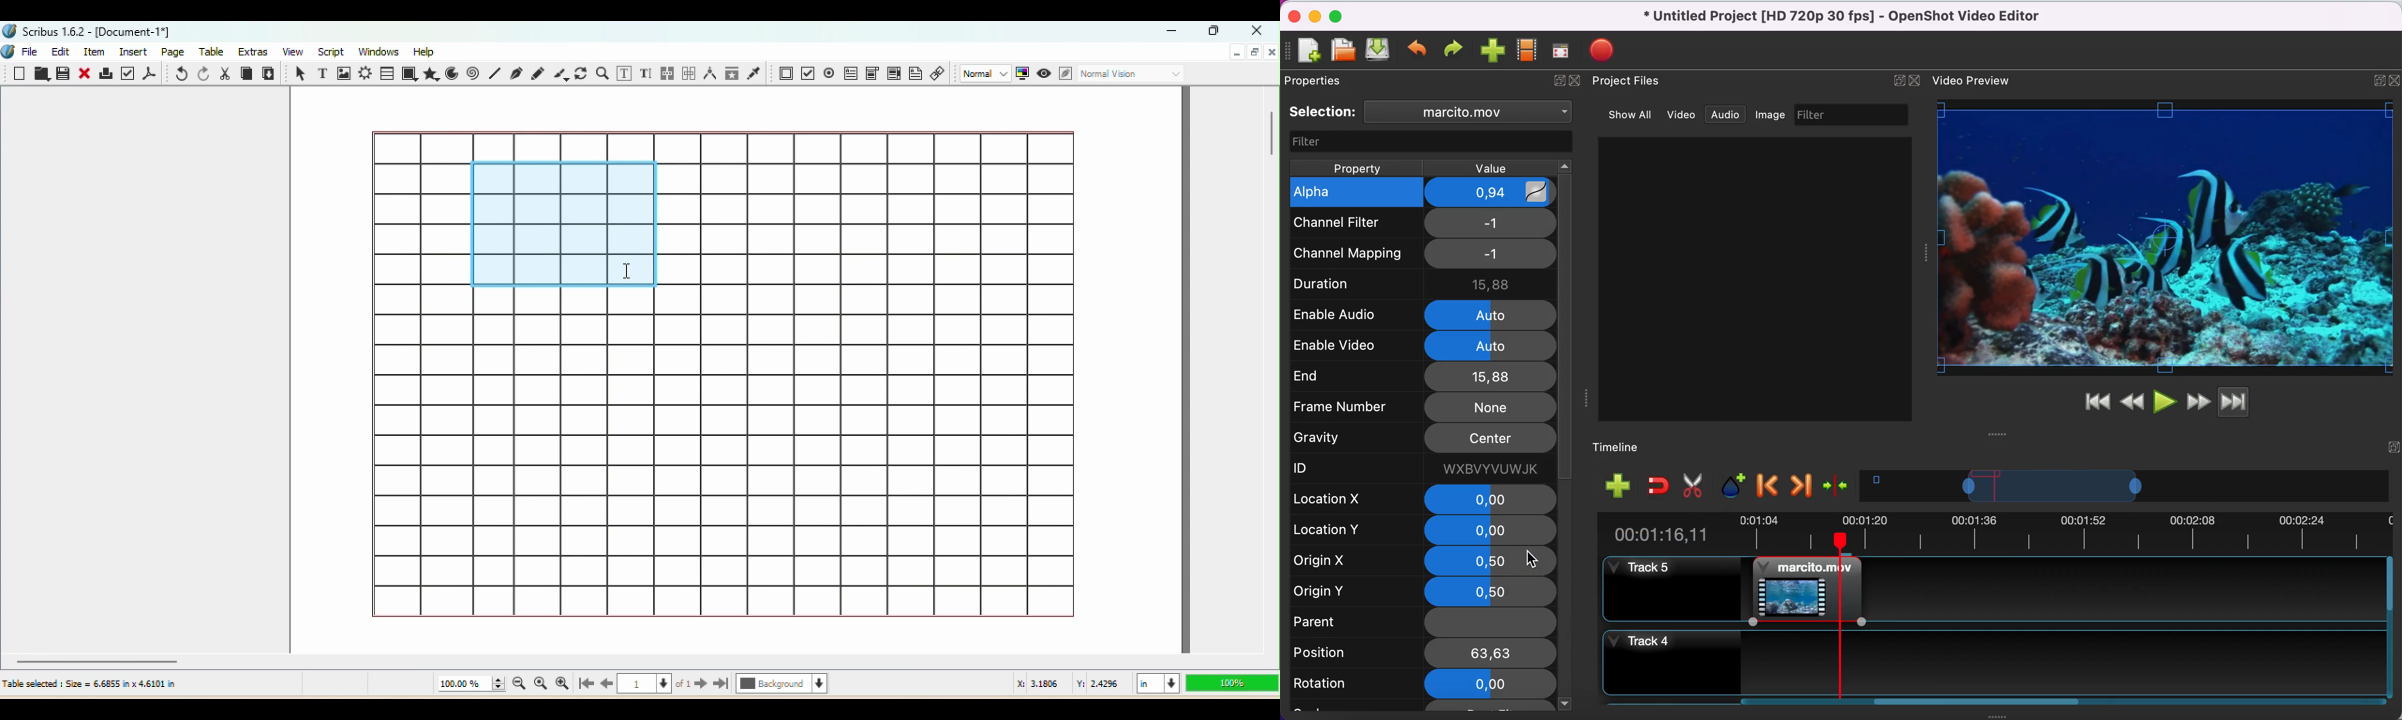  Describe the element at coordinates (782, 685) in the screenshot. I see `Select the current layer` at that location.